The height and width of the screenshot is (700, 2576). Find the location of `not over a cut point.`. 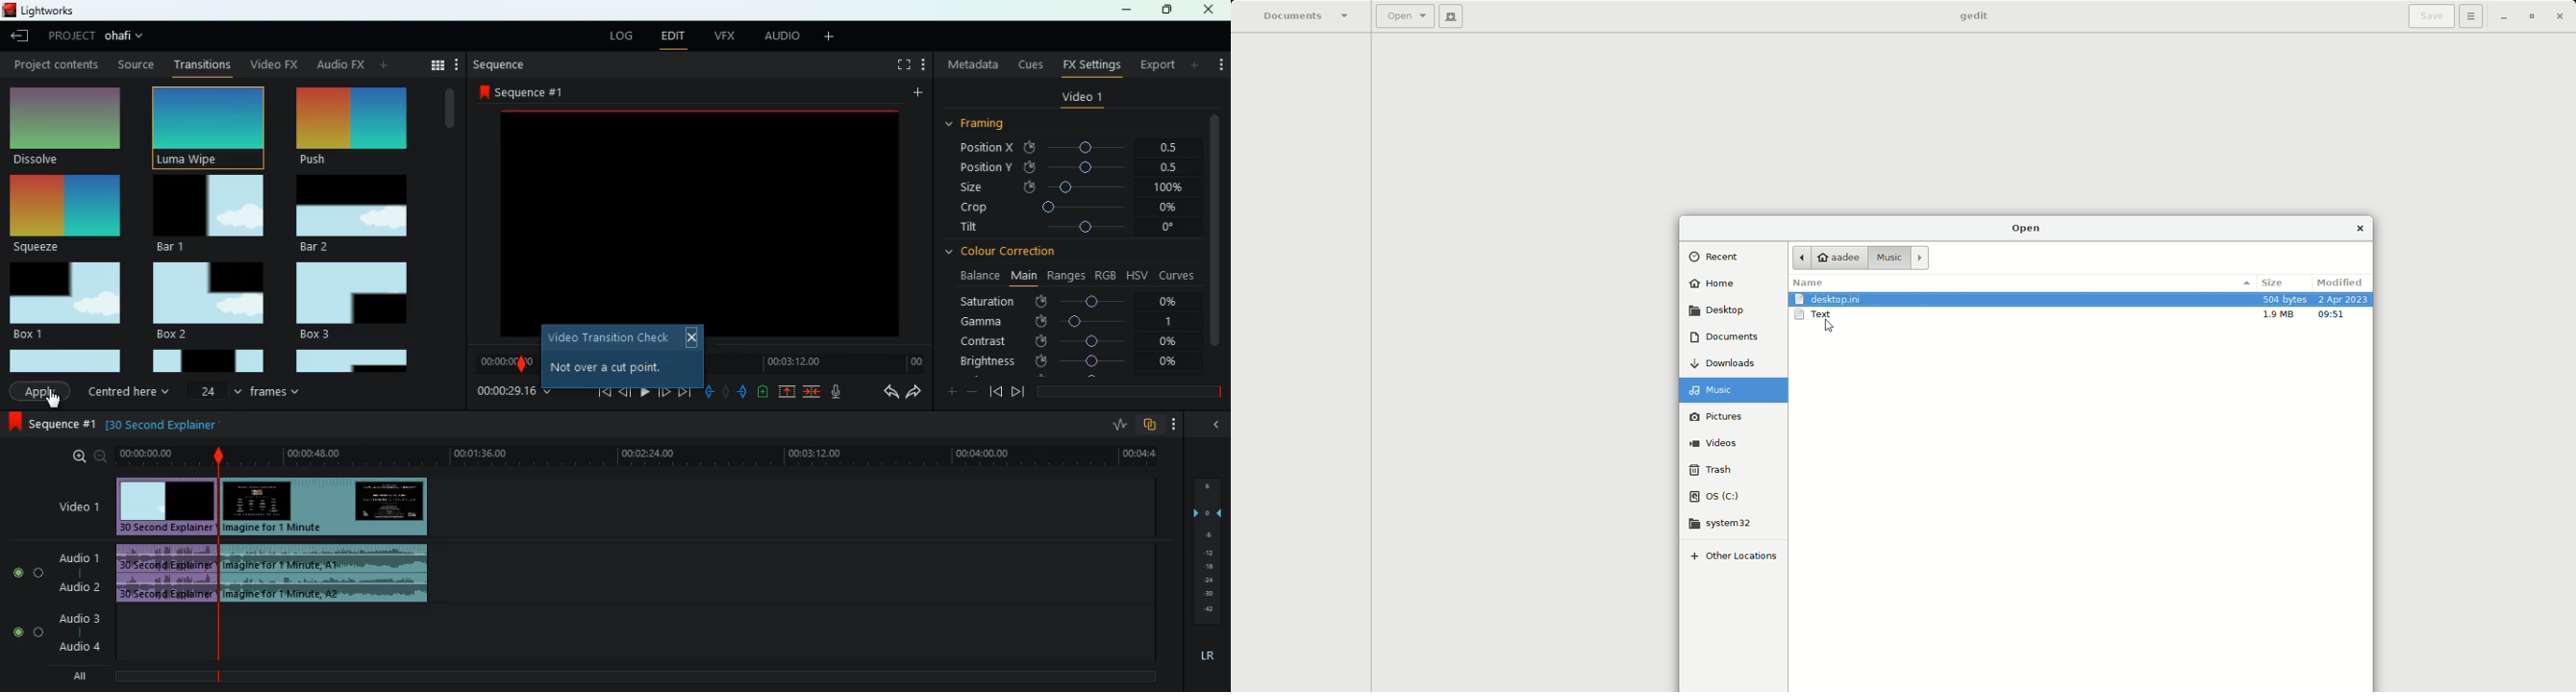

not over a cut point. is located at coordinates (608, 365).